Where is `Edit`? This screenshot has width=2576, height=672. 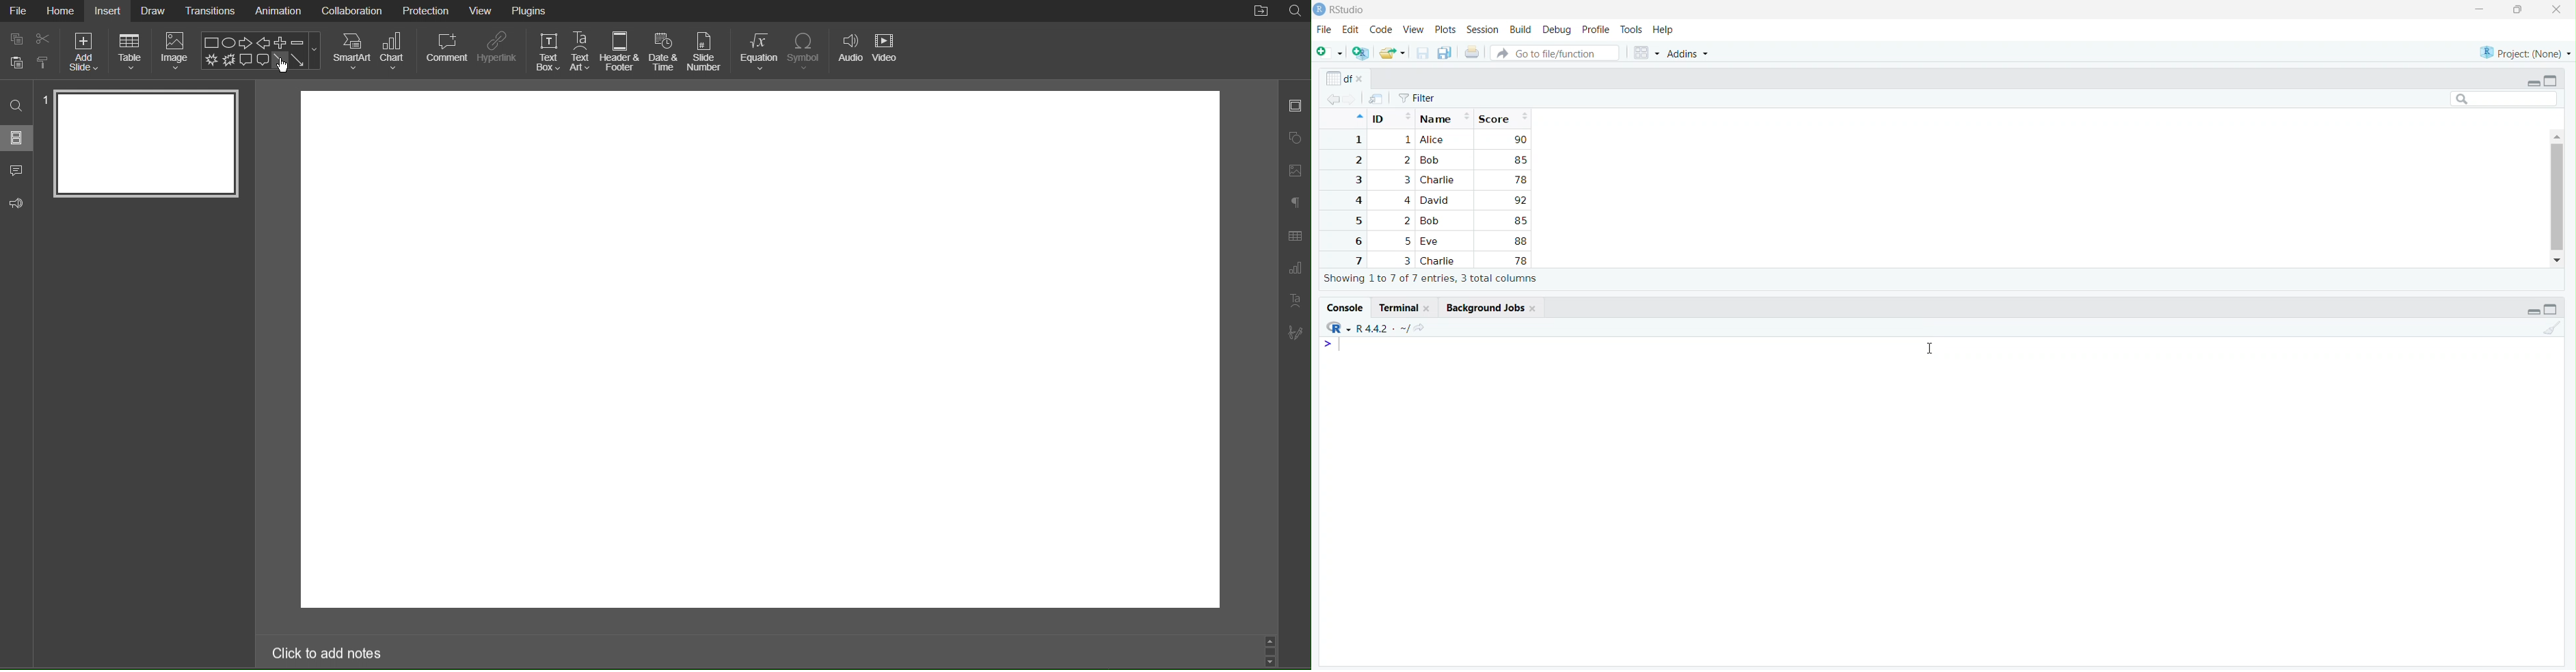 Edit is located at coordinates (1350, 29).